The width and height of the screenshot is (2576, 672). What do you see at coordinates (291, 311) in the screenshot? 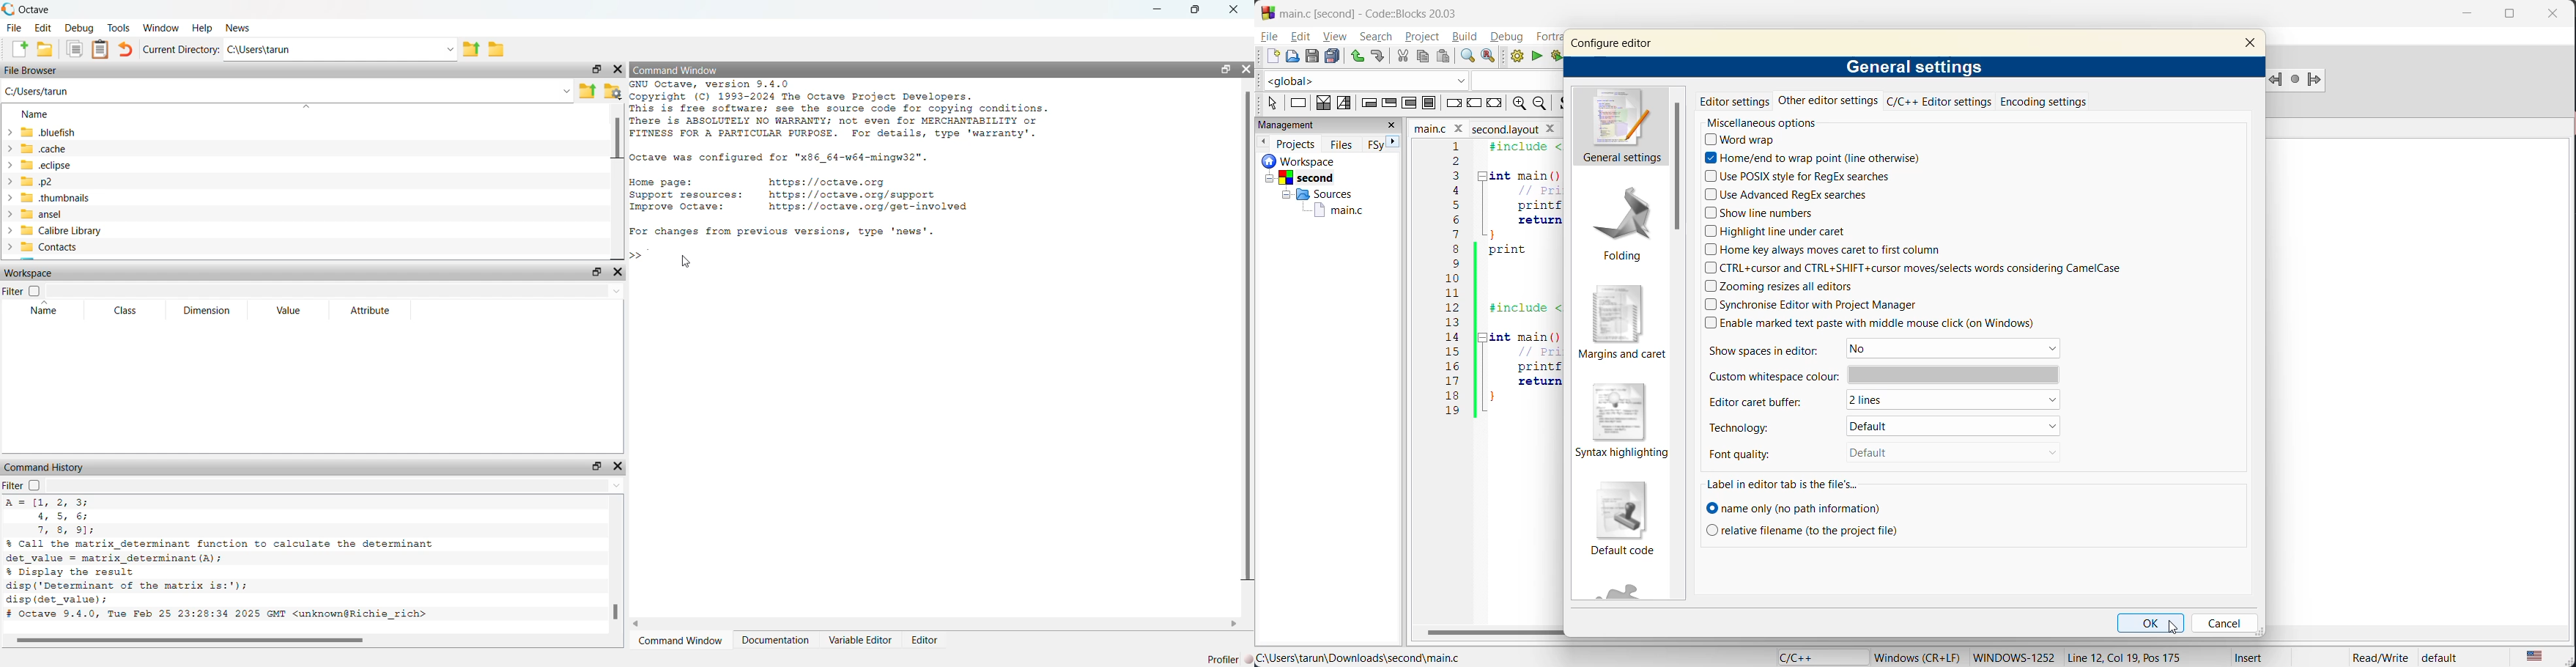
I see `value` at bounding box center [291, 311].